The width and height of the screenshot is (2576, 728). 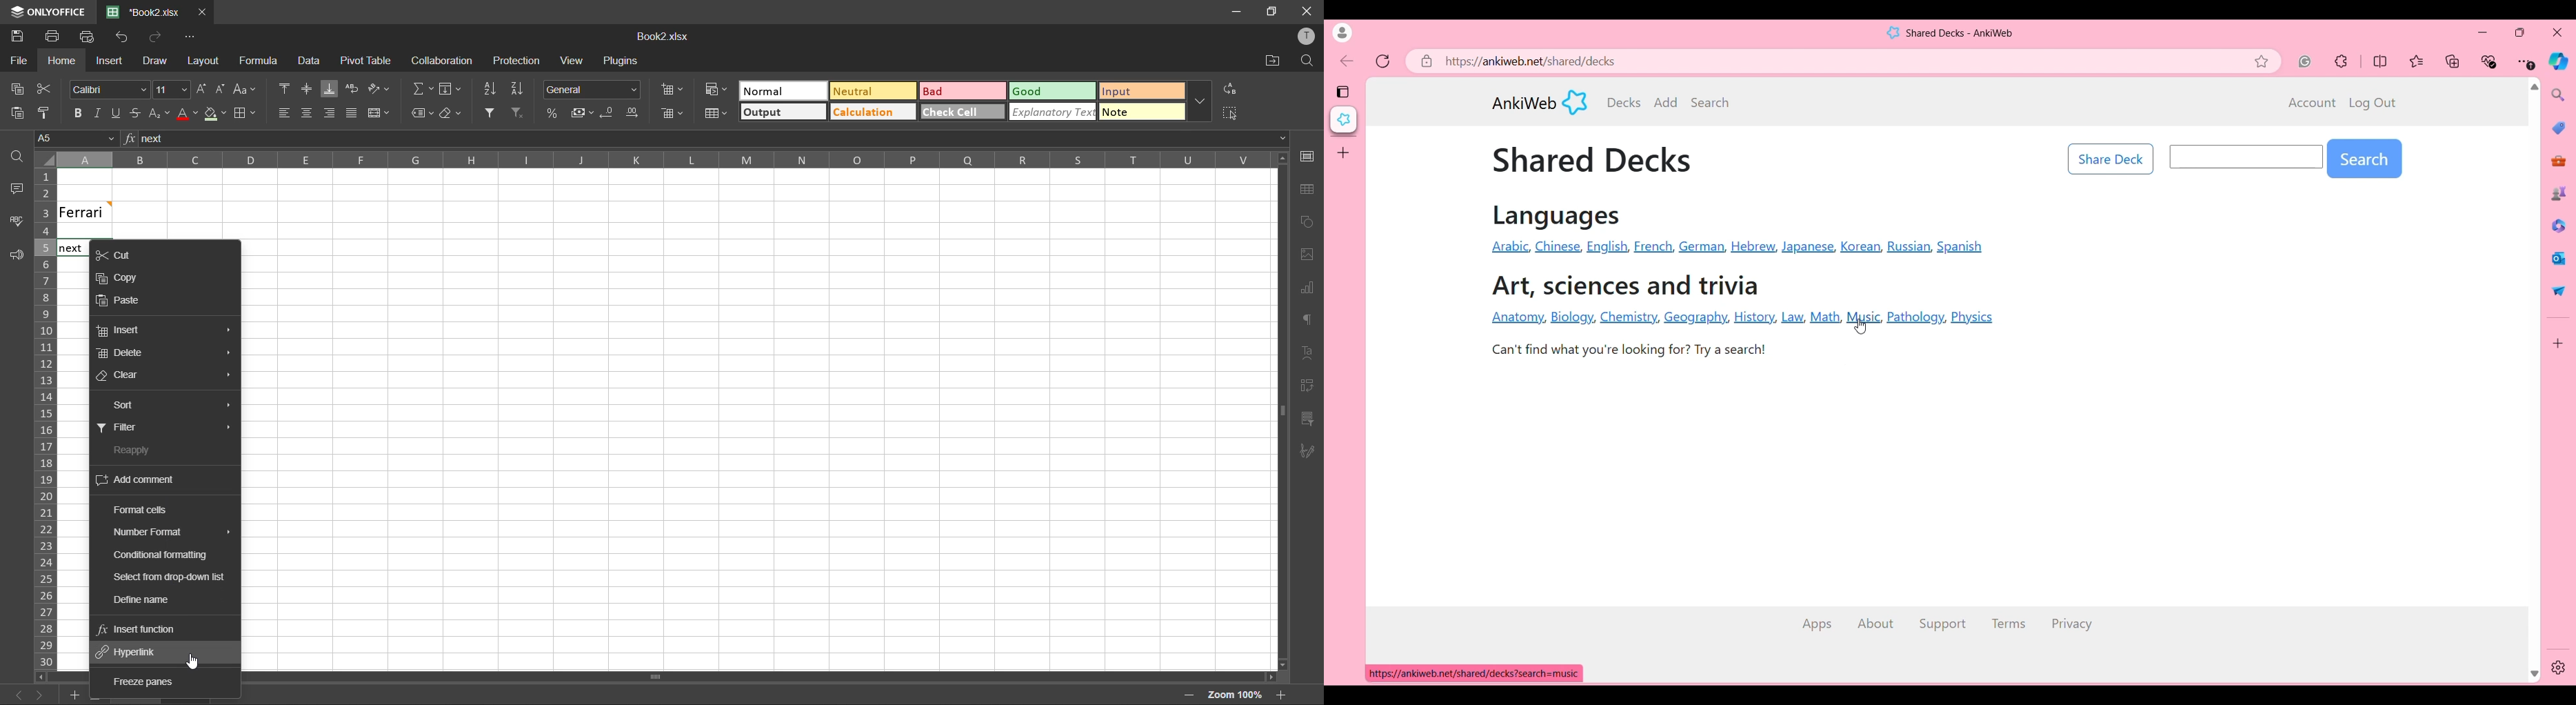 I want to click on Games, so click(x=2559, y=193).